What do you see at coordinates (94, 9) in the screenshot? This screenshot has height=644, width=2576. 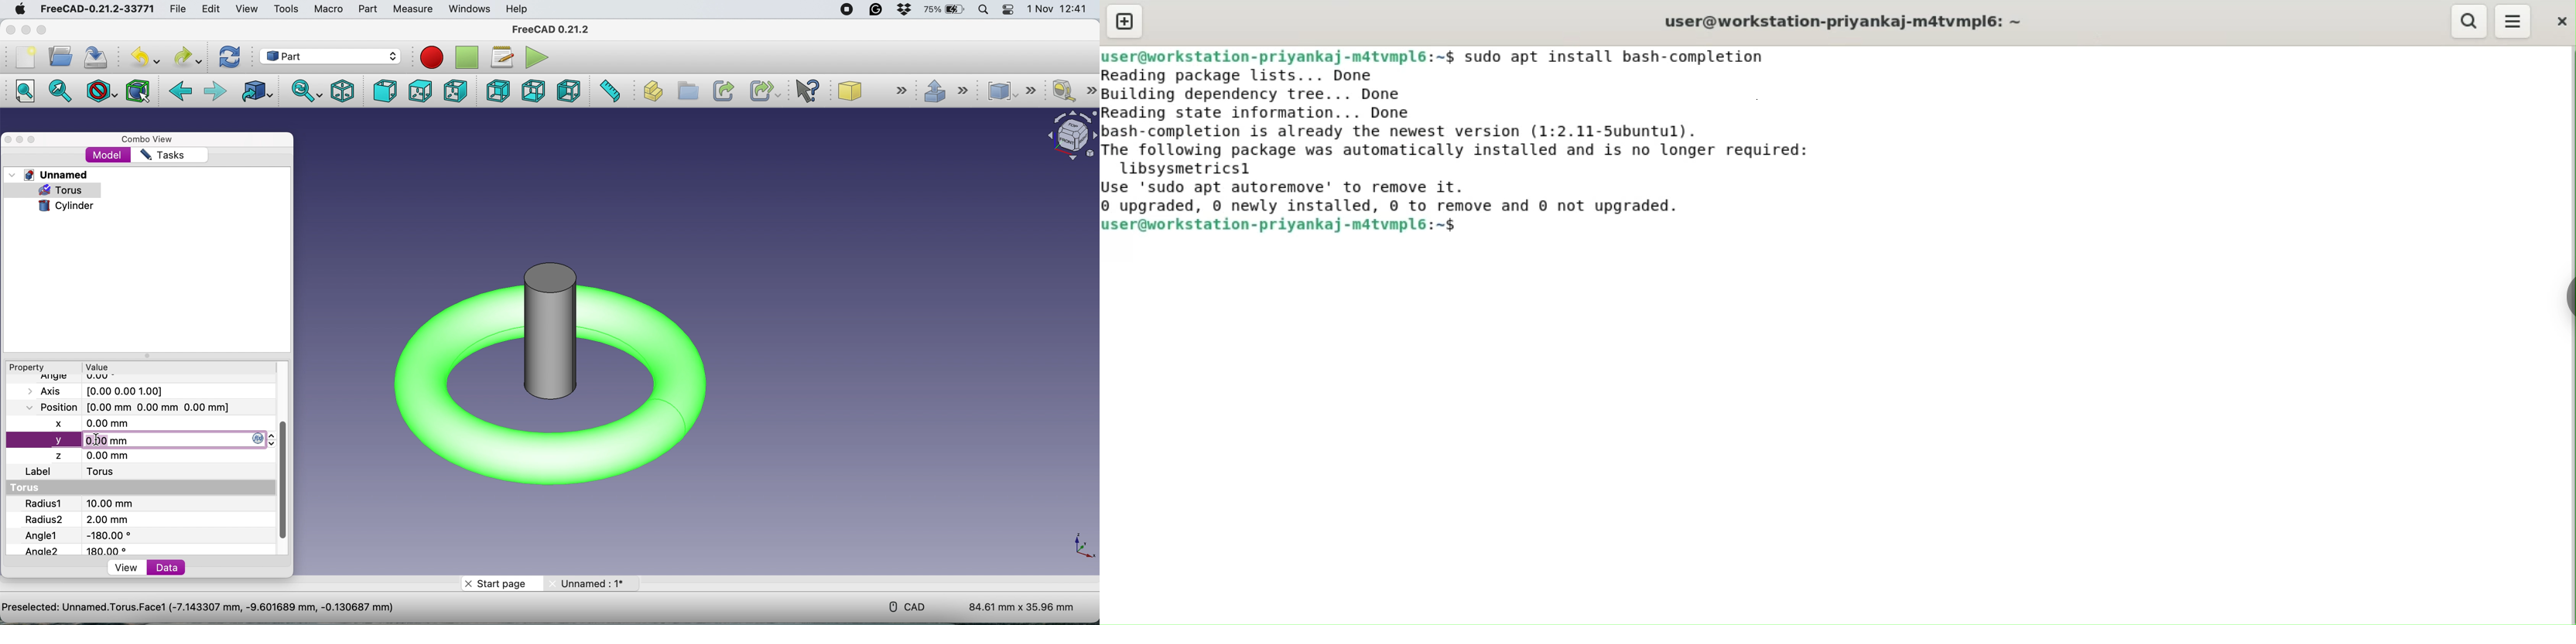 I see `freecad` at bounding box center [94, 9].